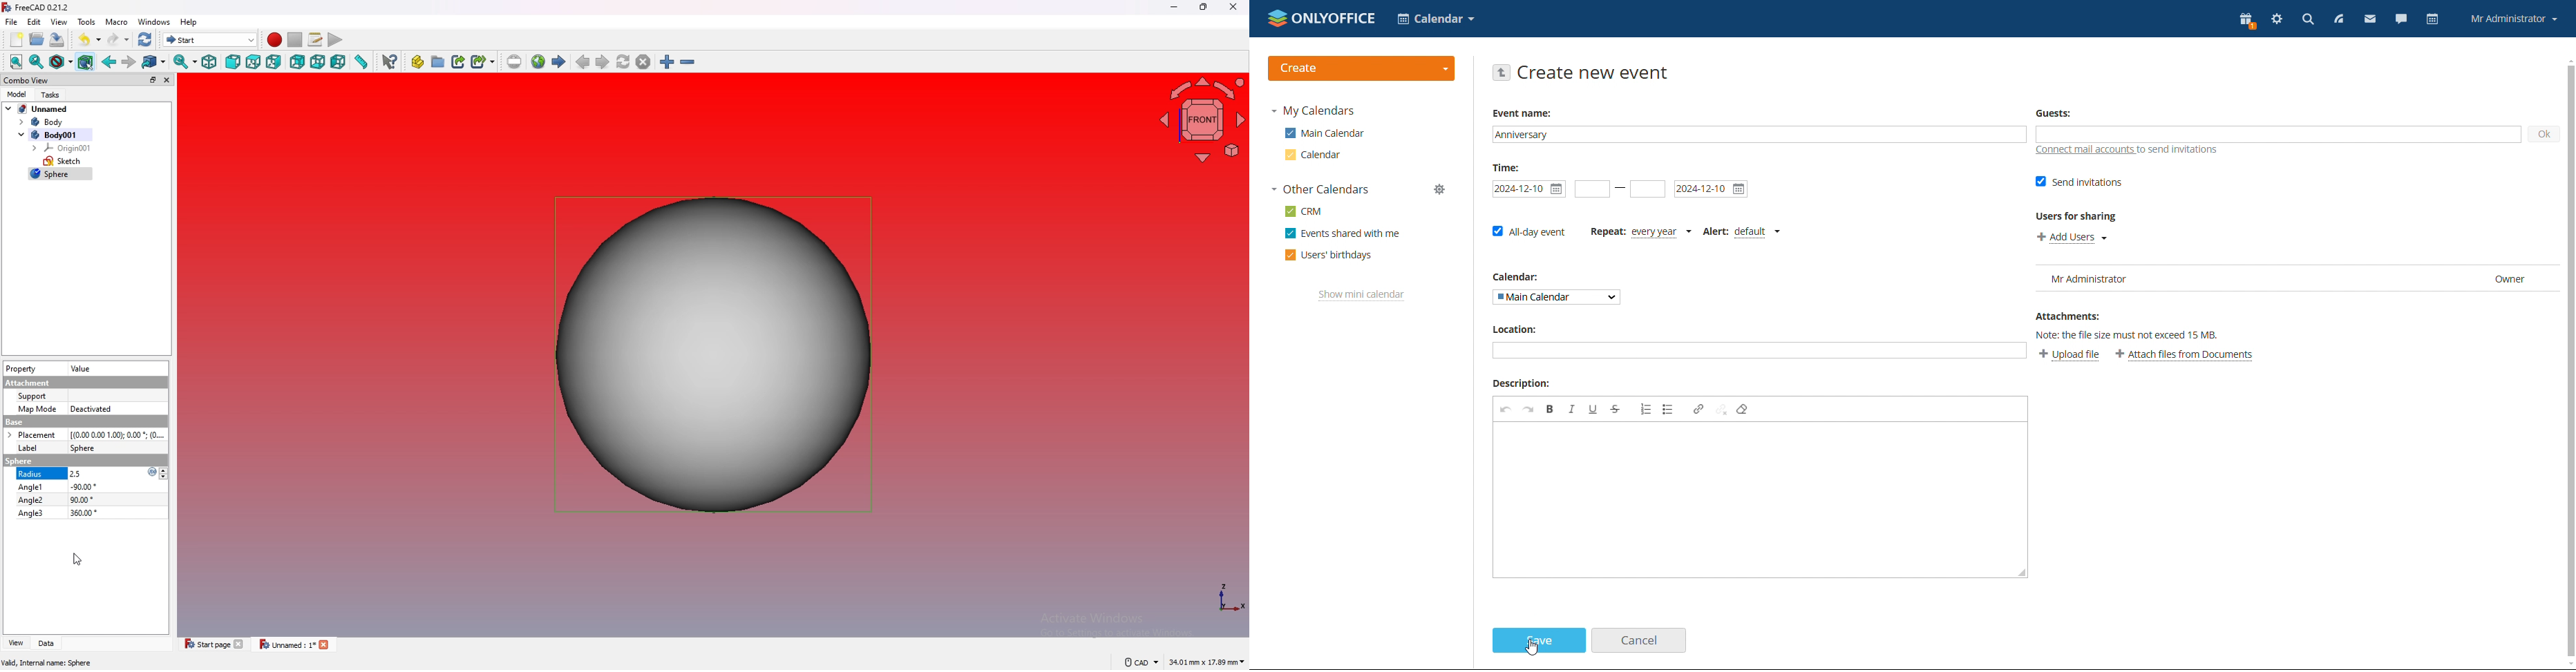  I want to click on refresh, so click(145, 39).